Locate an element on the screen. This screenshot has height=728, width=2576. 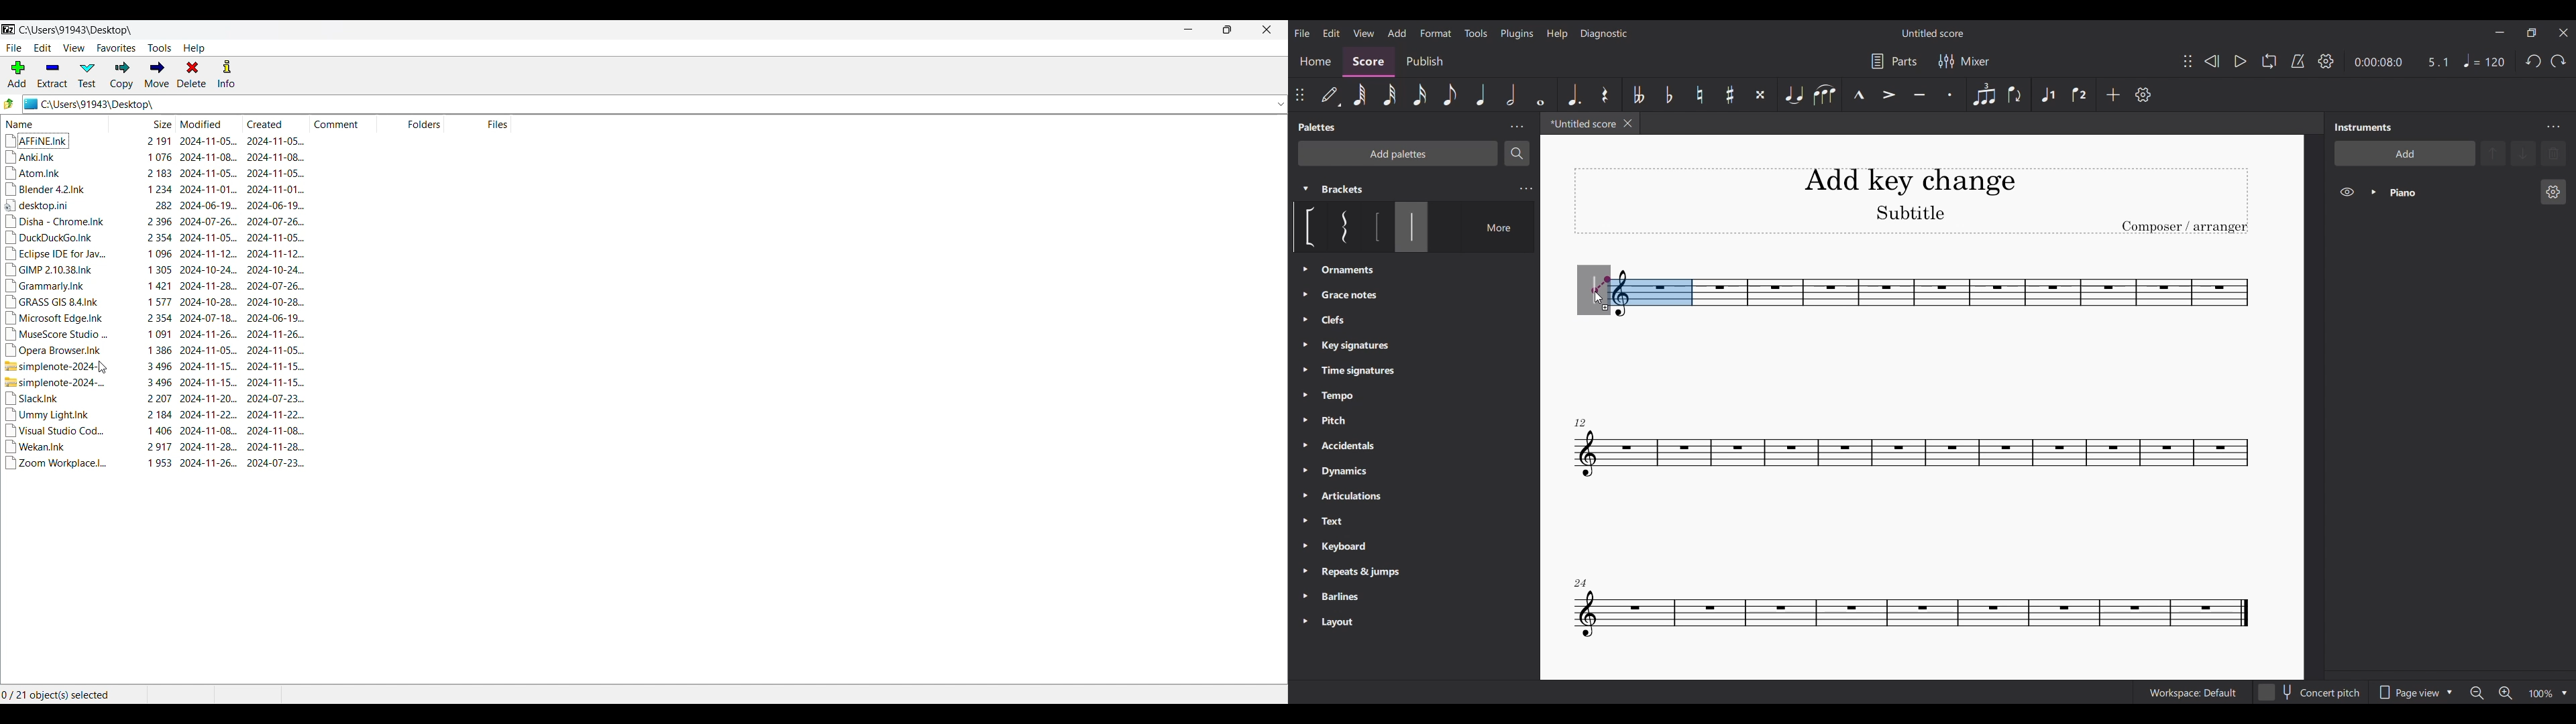
Tie is located at coordinates (1795, 95).